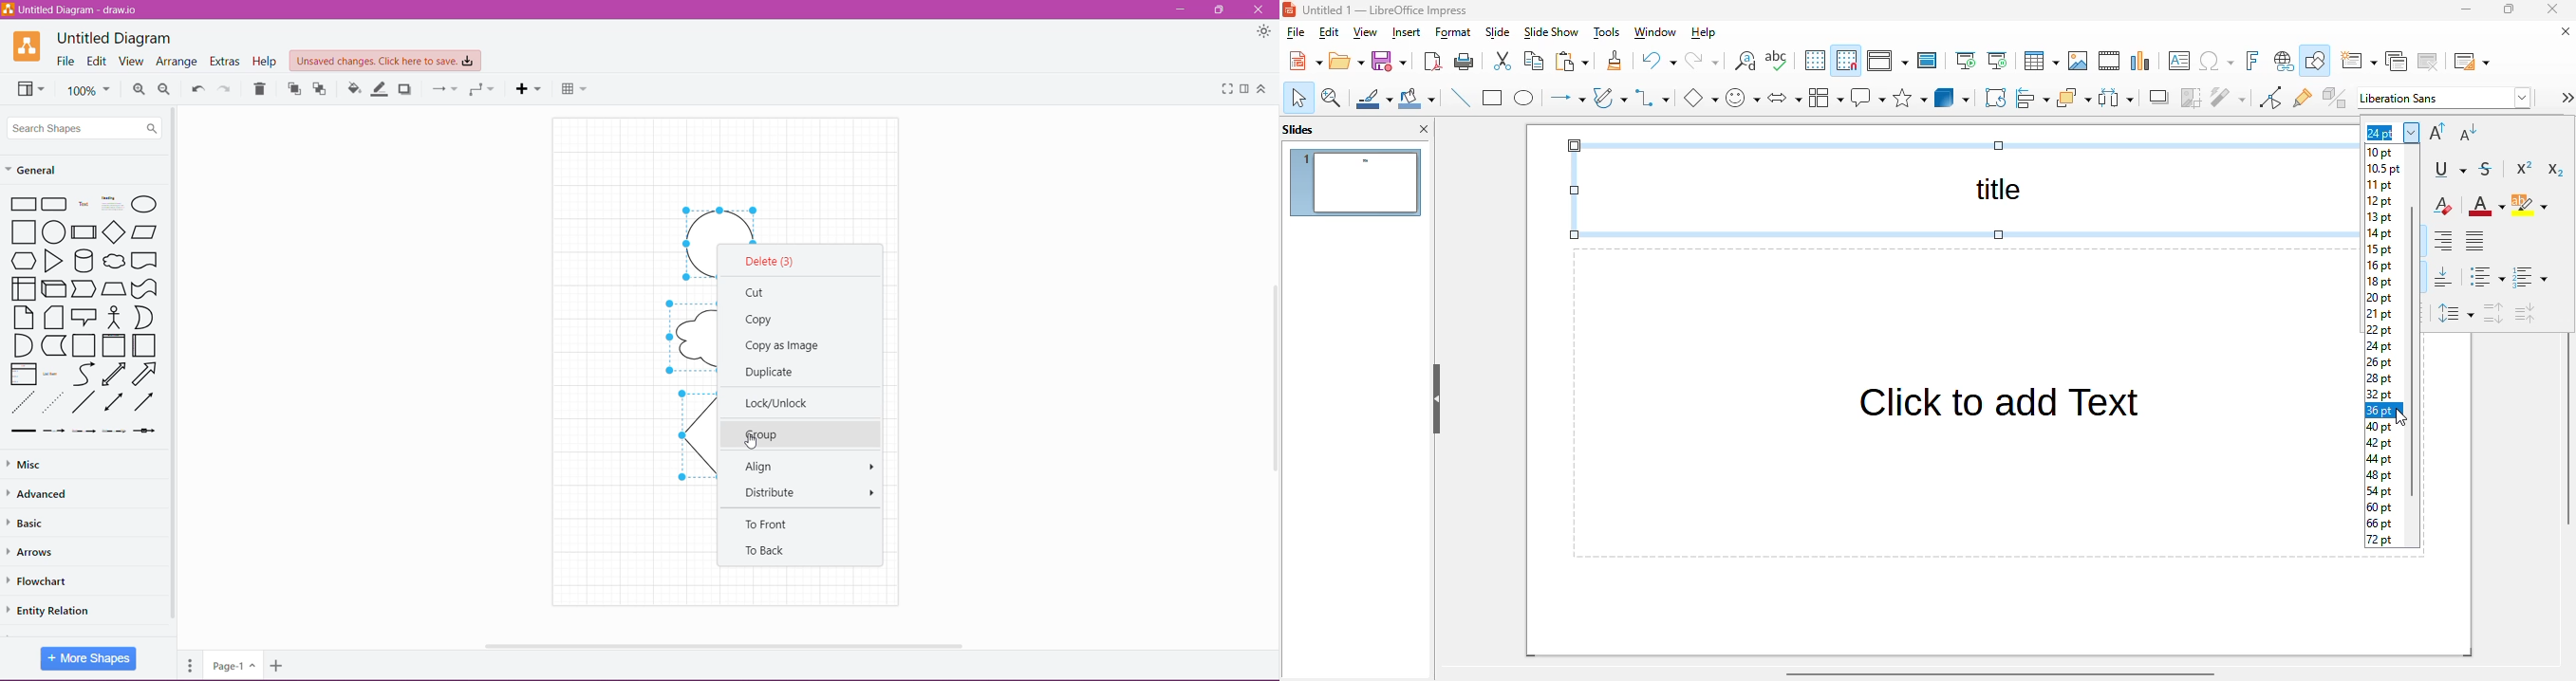 This screenshot has width=2576, height=700. Describe the element at coordinates (28, 88) in the screenshot. I see `View` at that location.